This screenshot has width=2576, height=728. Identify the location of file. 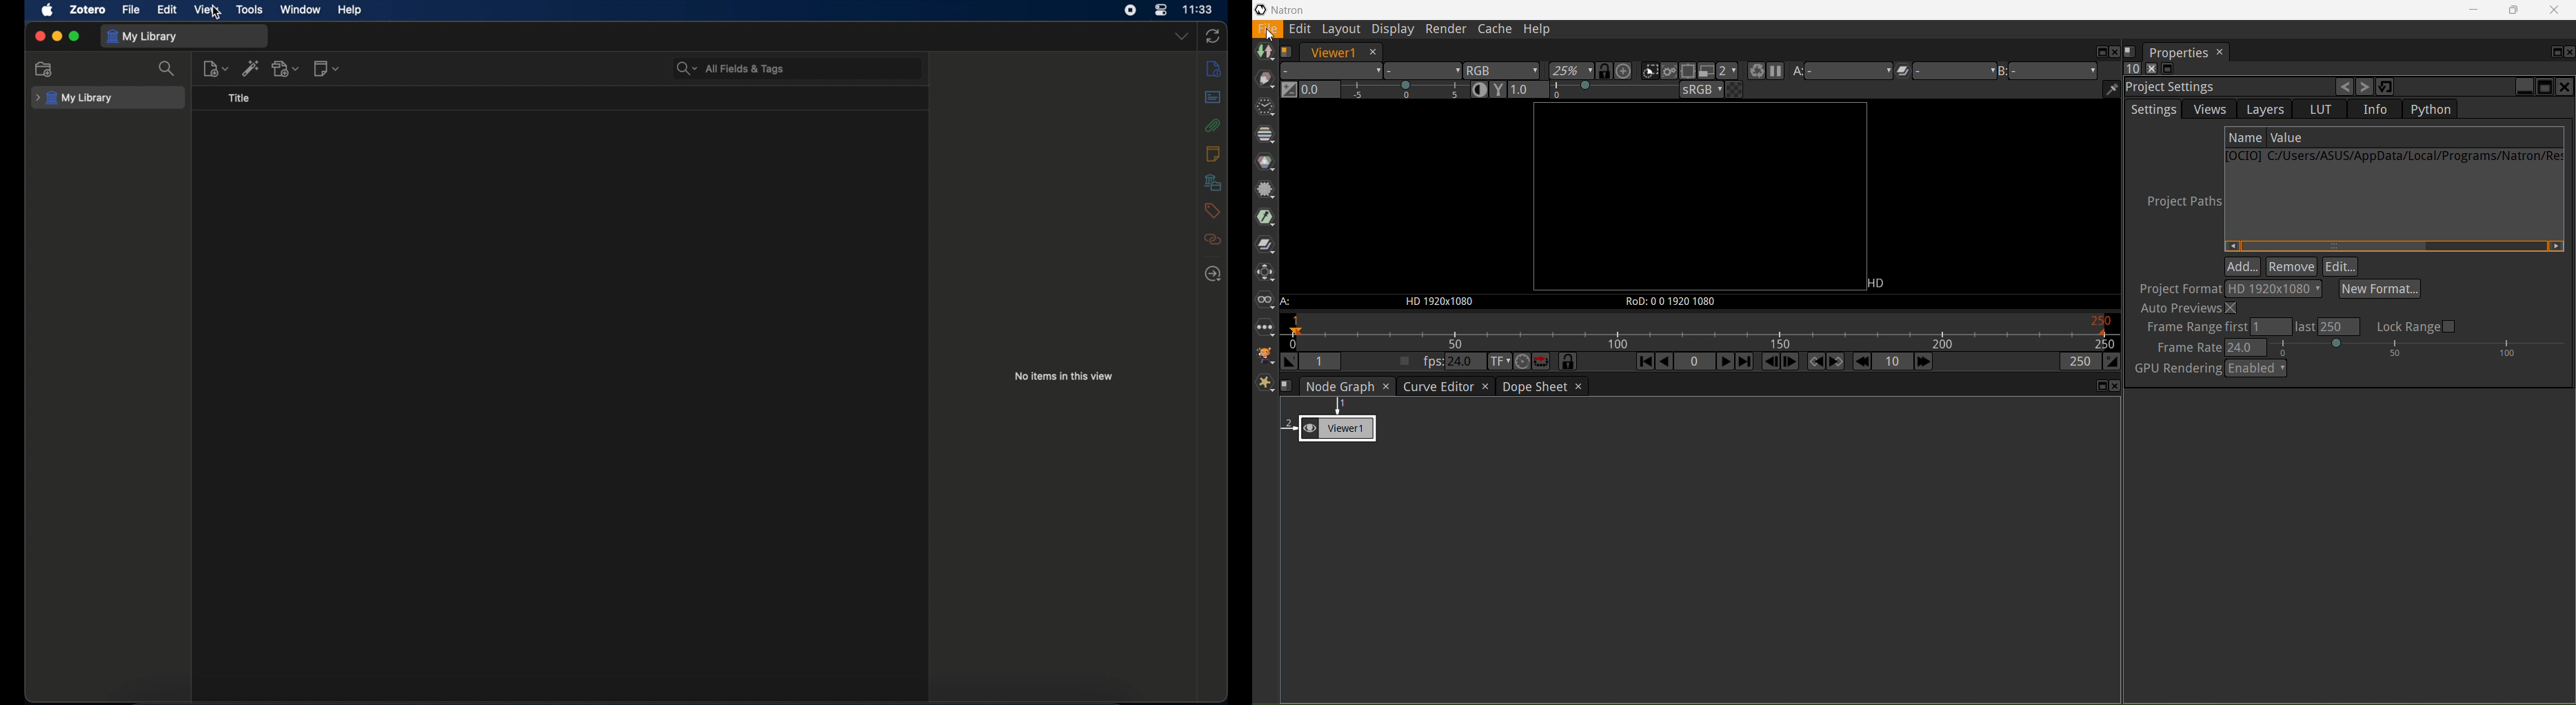
(130, 10).